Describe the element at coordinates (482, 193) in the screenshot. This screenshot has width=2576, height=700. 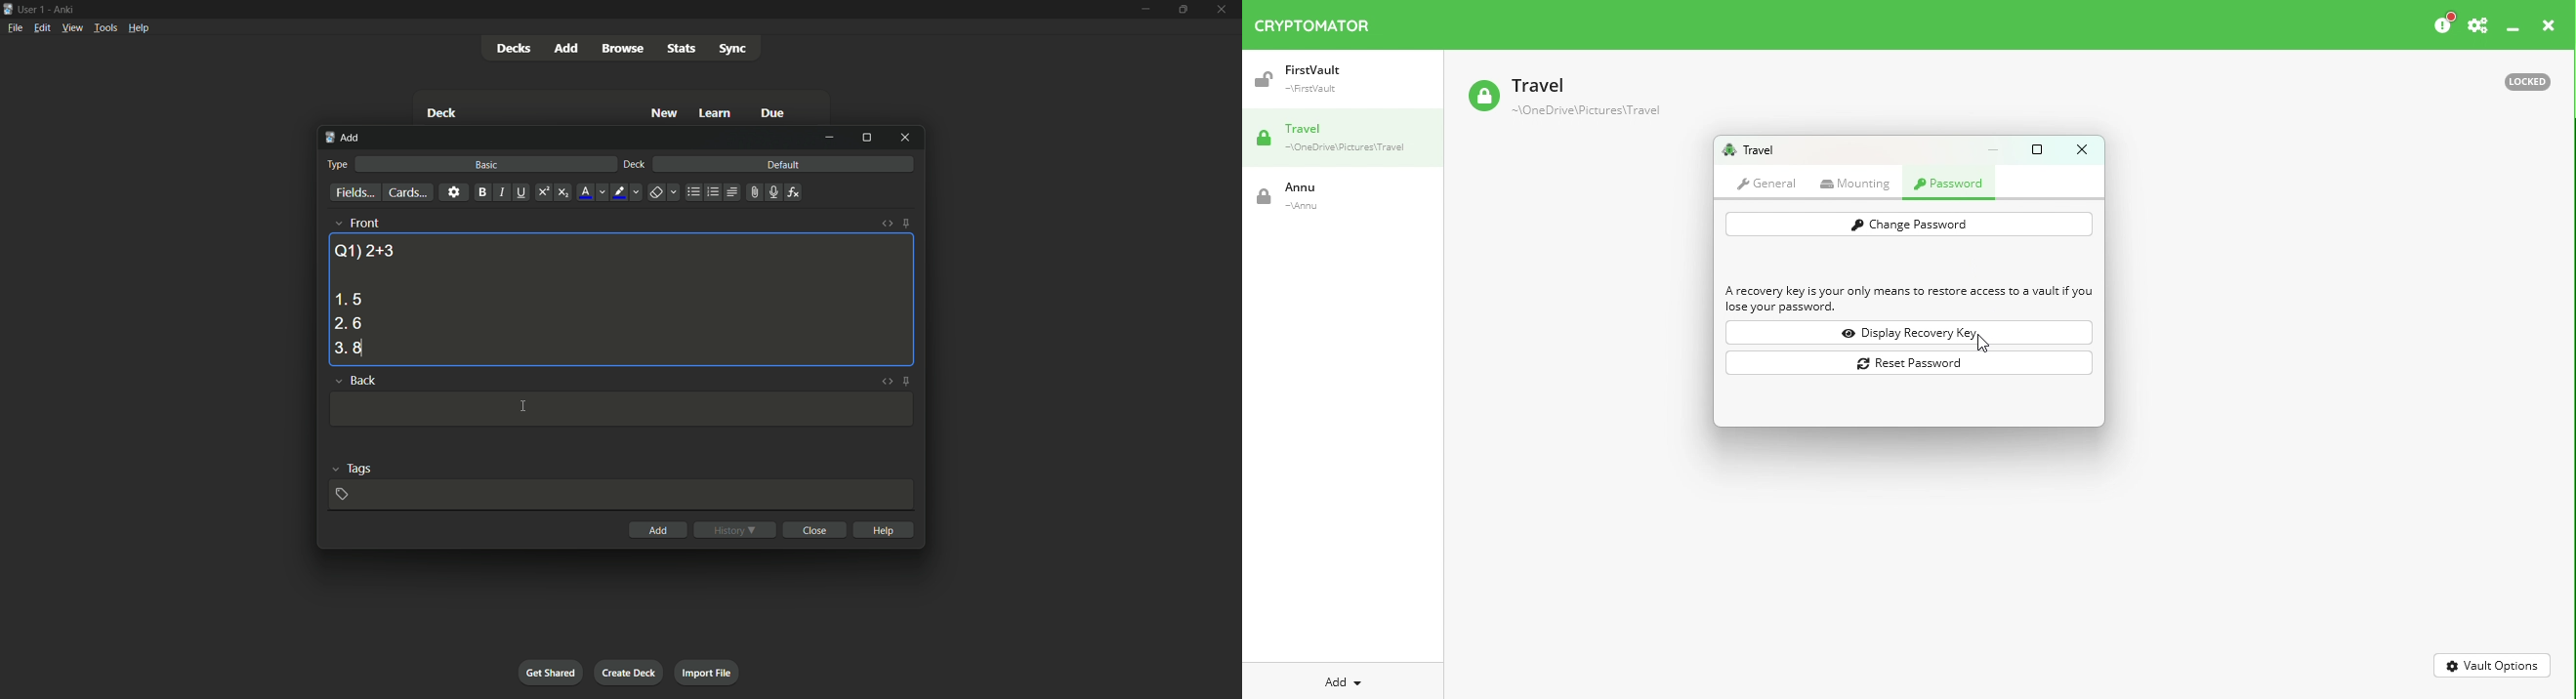
I see `bold` at that location.